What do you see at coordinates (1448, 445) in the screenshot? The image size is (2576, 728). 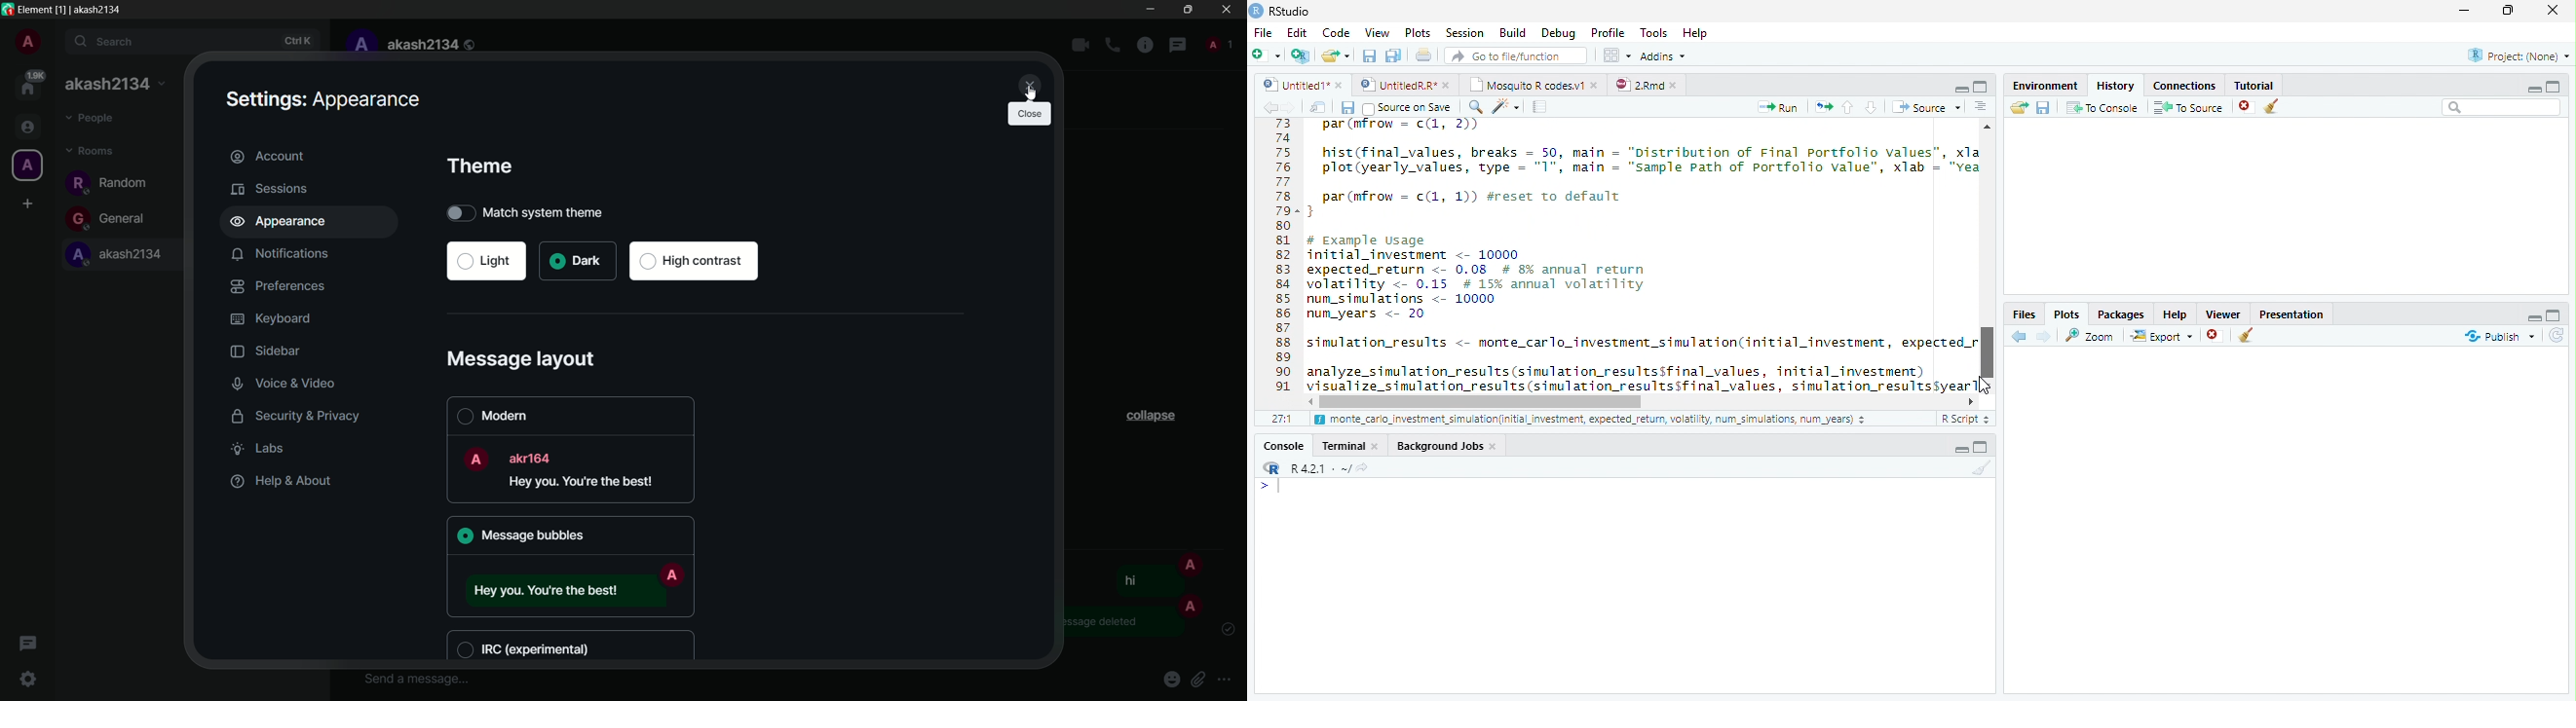 I see `Background Jobs.` at bounding box center [1448, 445].